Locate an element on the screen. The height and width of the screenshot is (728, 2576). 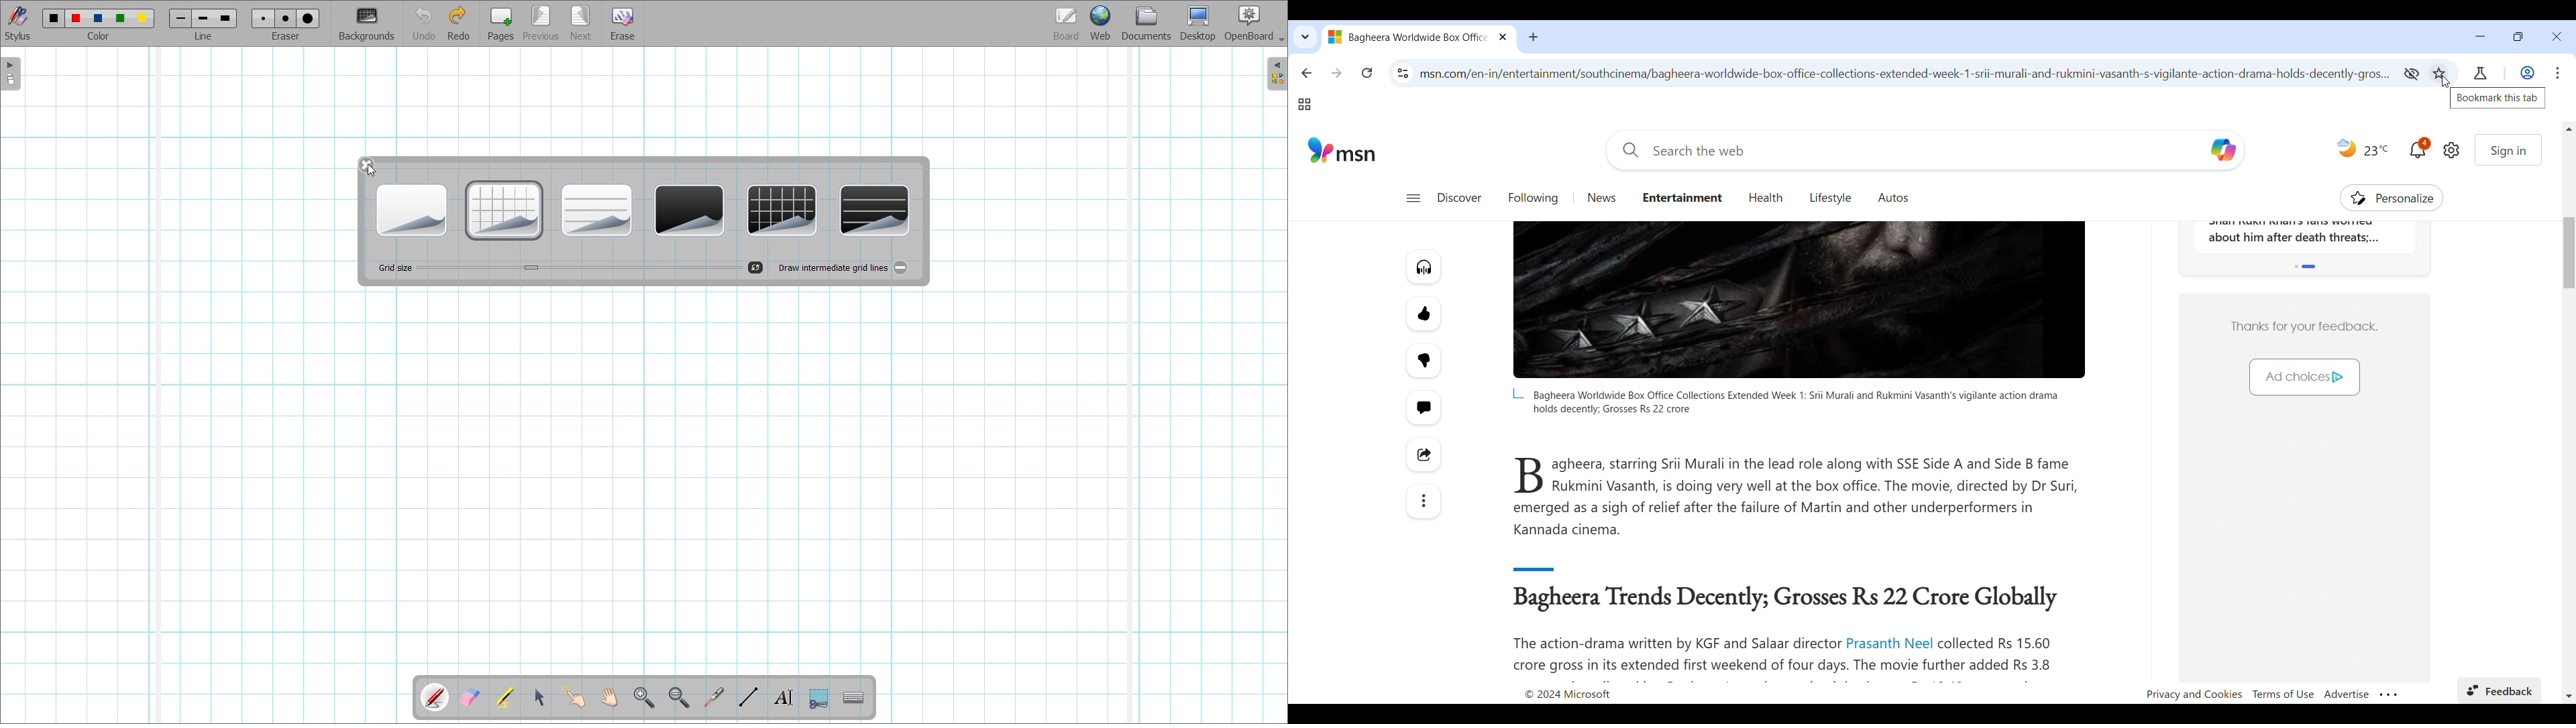
Current tab with logo of current site is located at coordinates (1408, 36).